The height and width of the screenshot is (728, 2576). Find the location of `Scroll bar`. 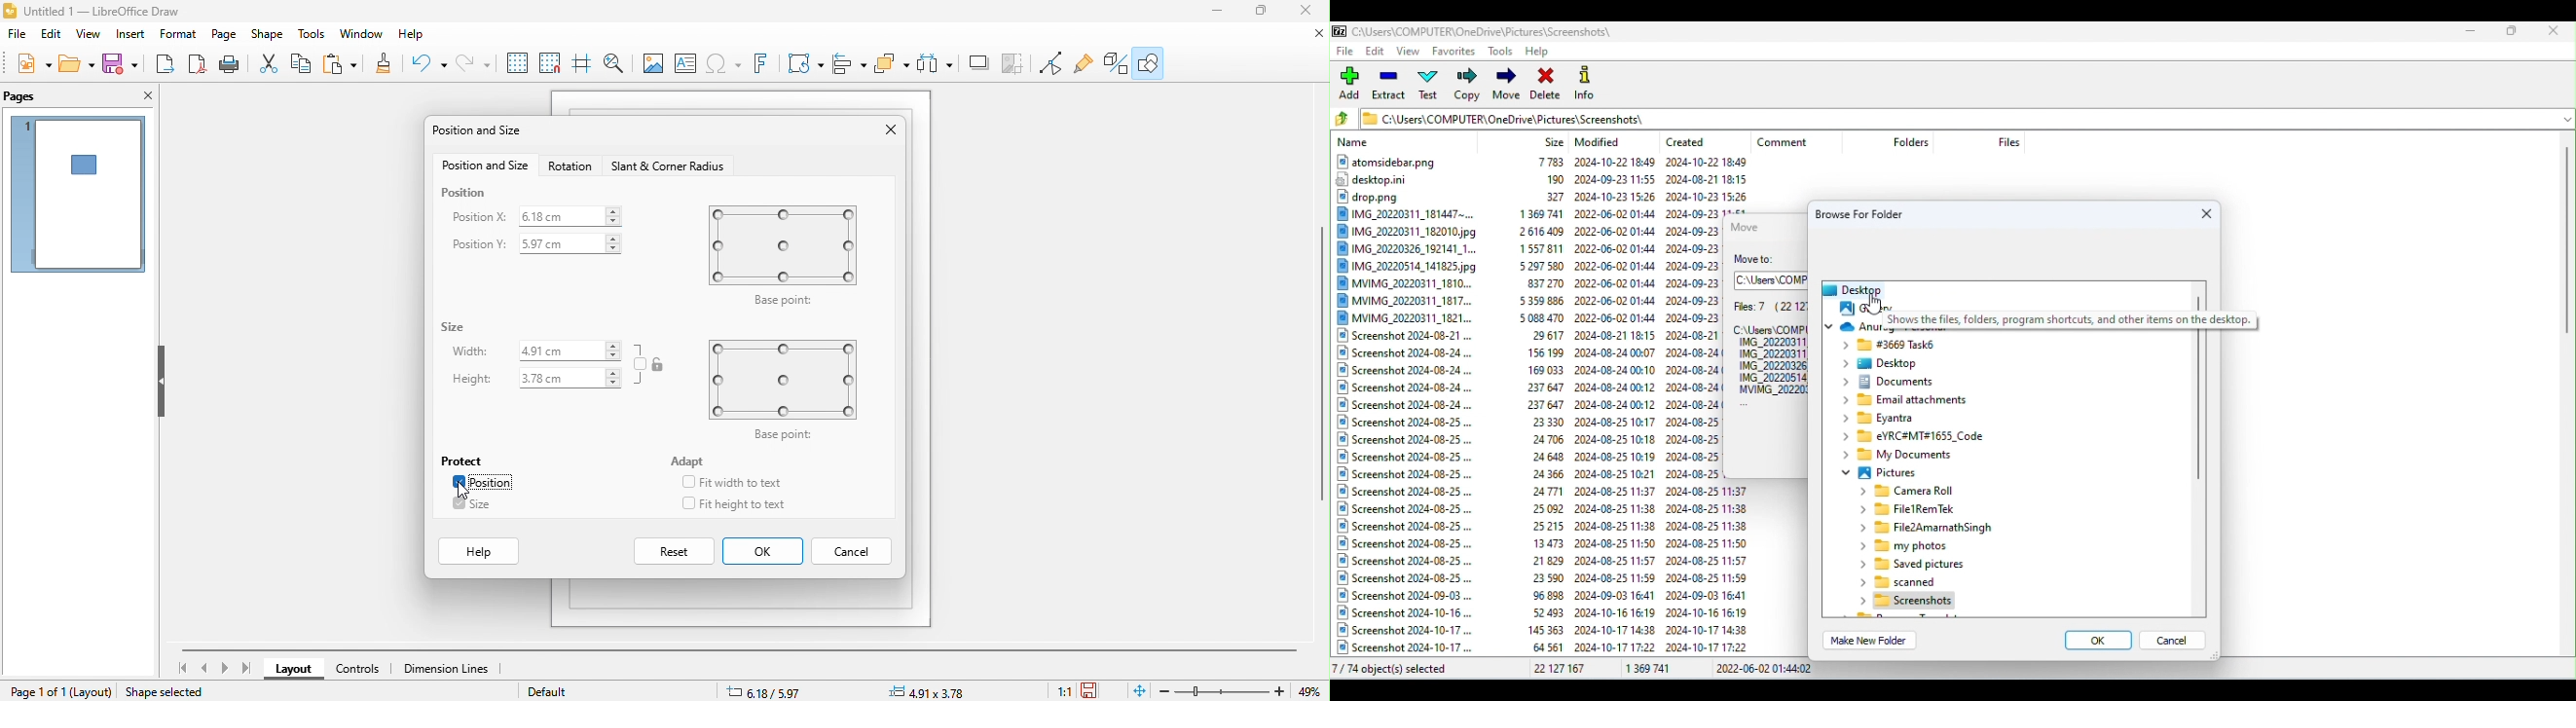

Scroll bar is located at coordinates (2196, 475).